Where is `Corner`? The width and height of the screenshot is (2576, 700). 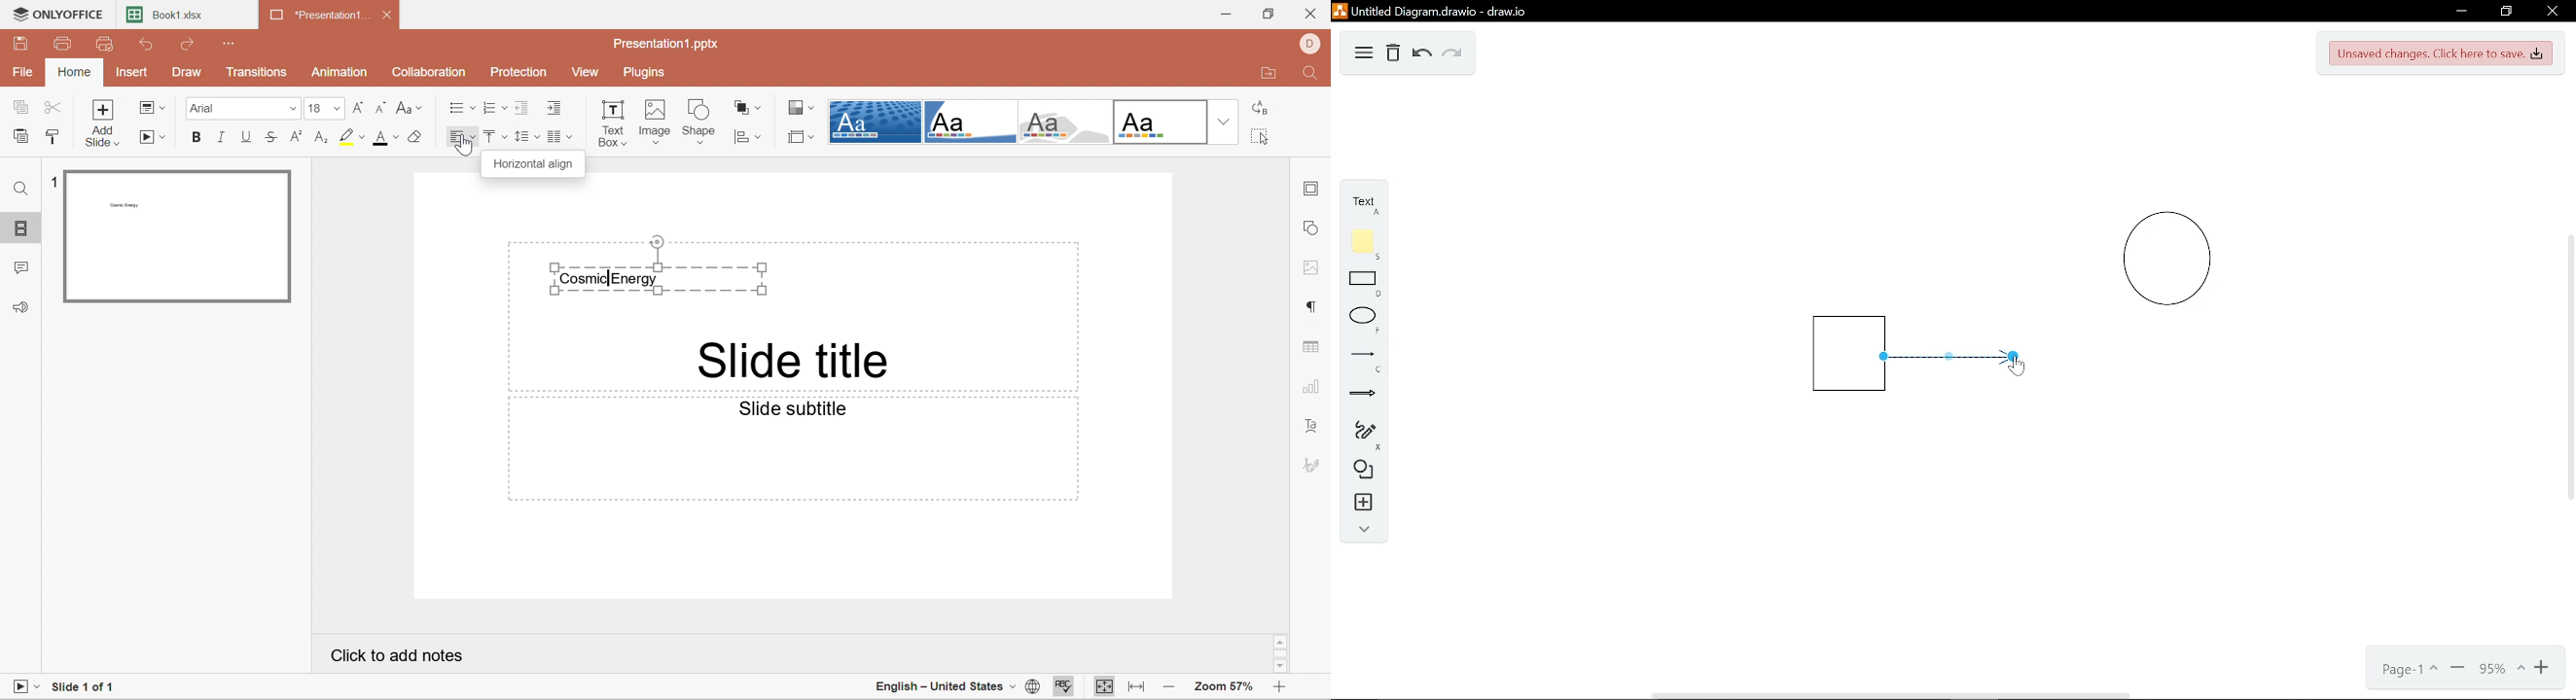
Corner is located at coordinates (974, 123).